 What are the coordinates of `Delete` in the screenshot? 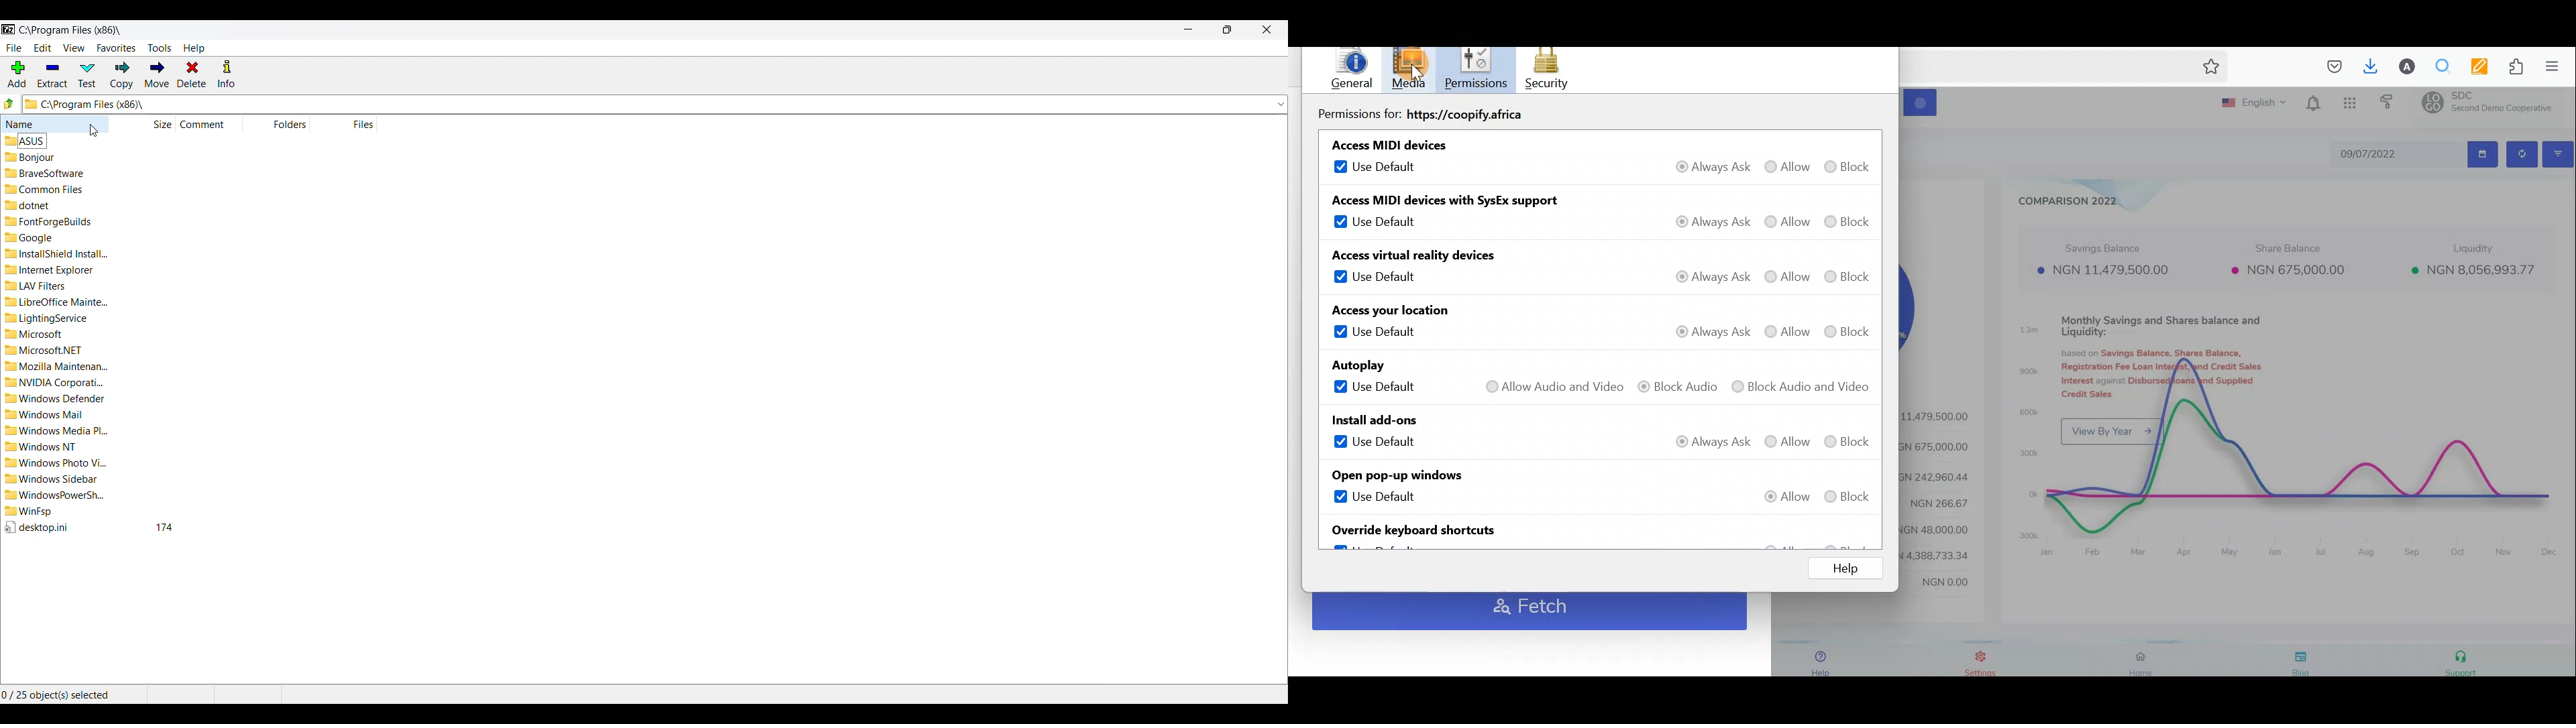 It's located at (193, 74).